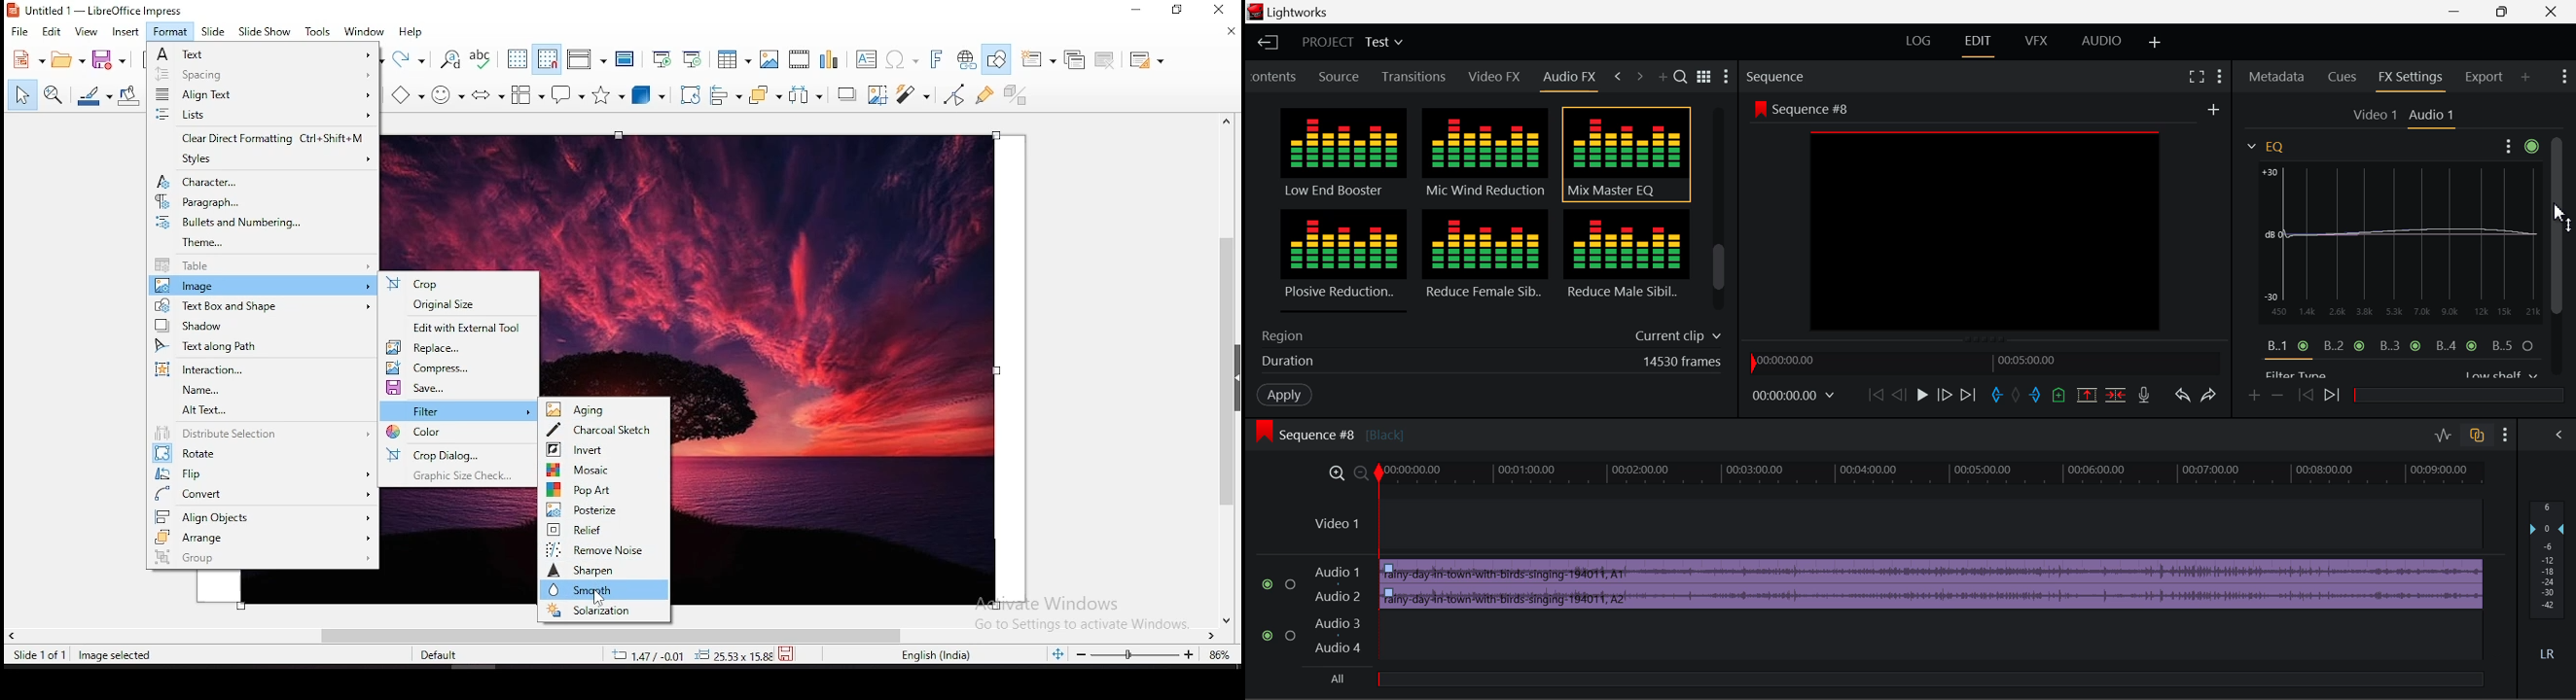  I want to click on arrange, so click(764, 95).